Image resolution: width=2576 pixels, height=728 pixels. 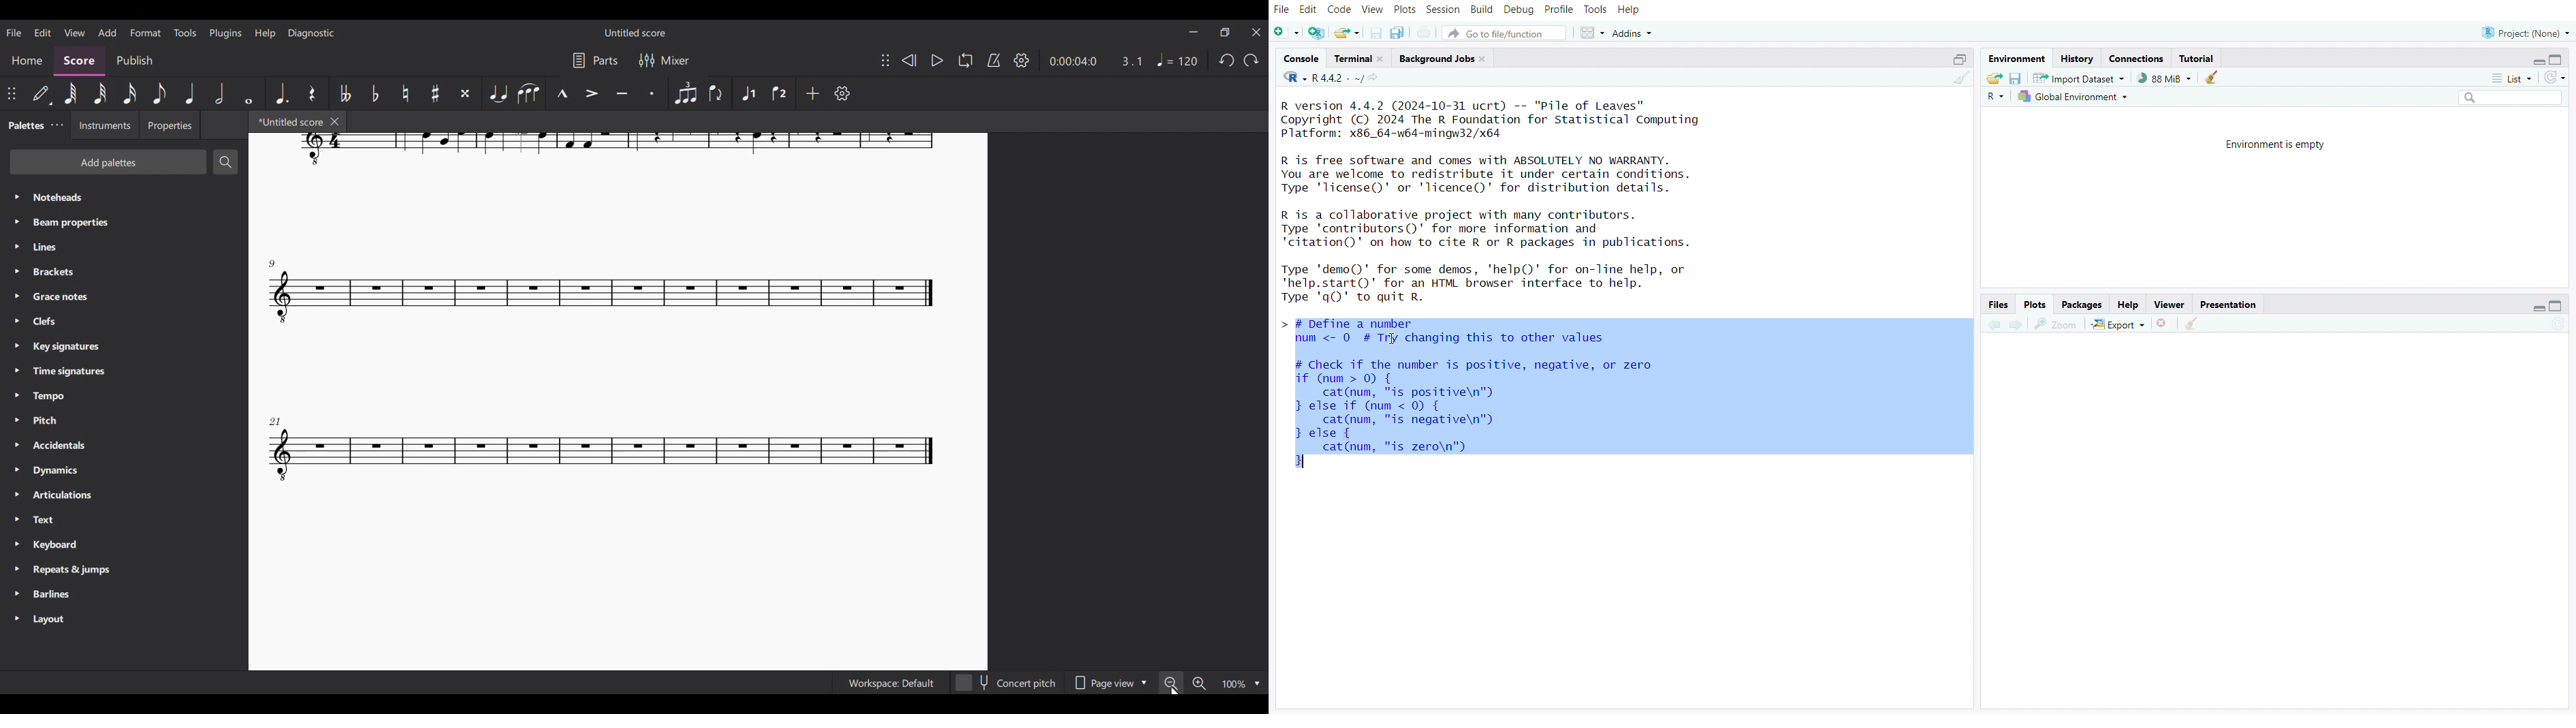 What do you see at coordinates (124, 420) in the screenshot?
I see `Pitch` at bounding box center [124, 420].